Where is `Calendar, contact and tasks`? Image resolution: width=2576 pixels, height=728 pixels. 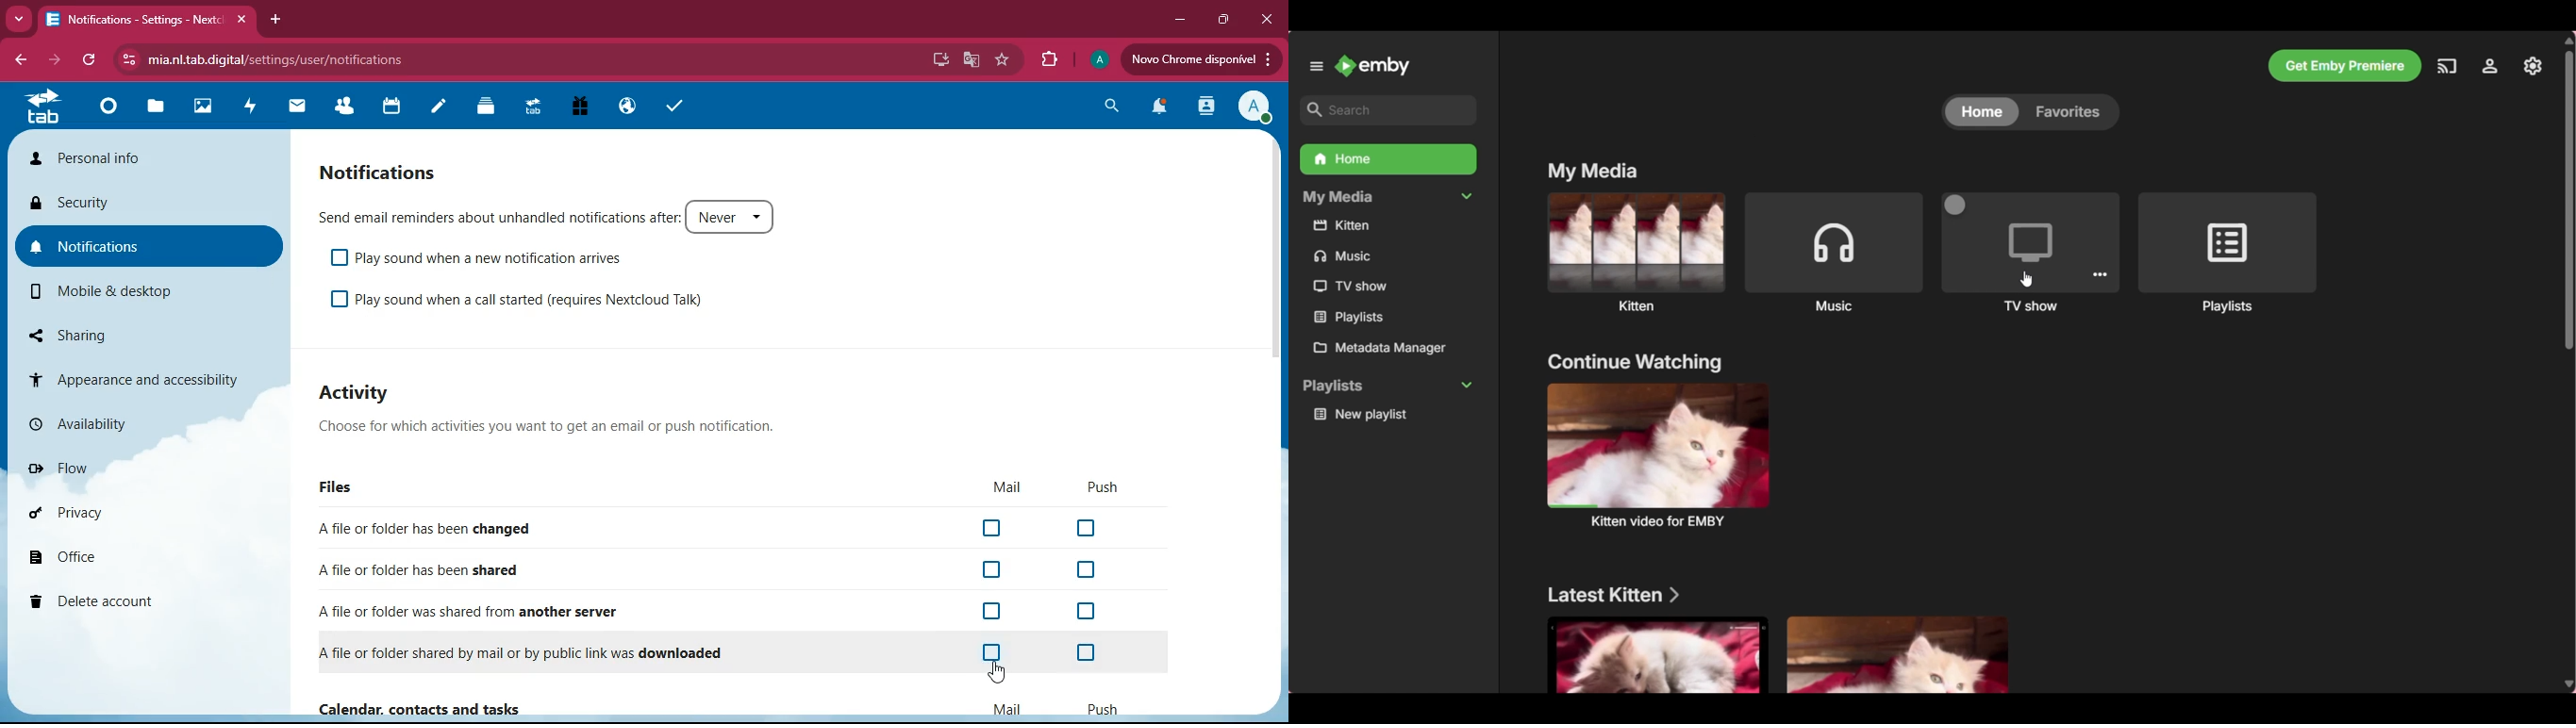 Calendar, contact and tasks is located at coordinates (424, 710).